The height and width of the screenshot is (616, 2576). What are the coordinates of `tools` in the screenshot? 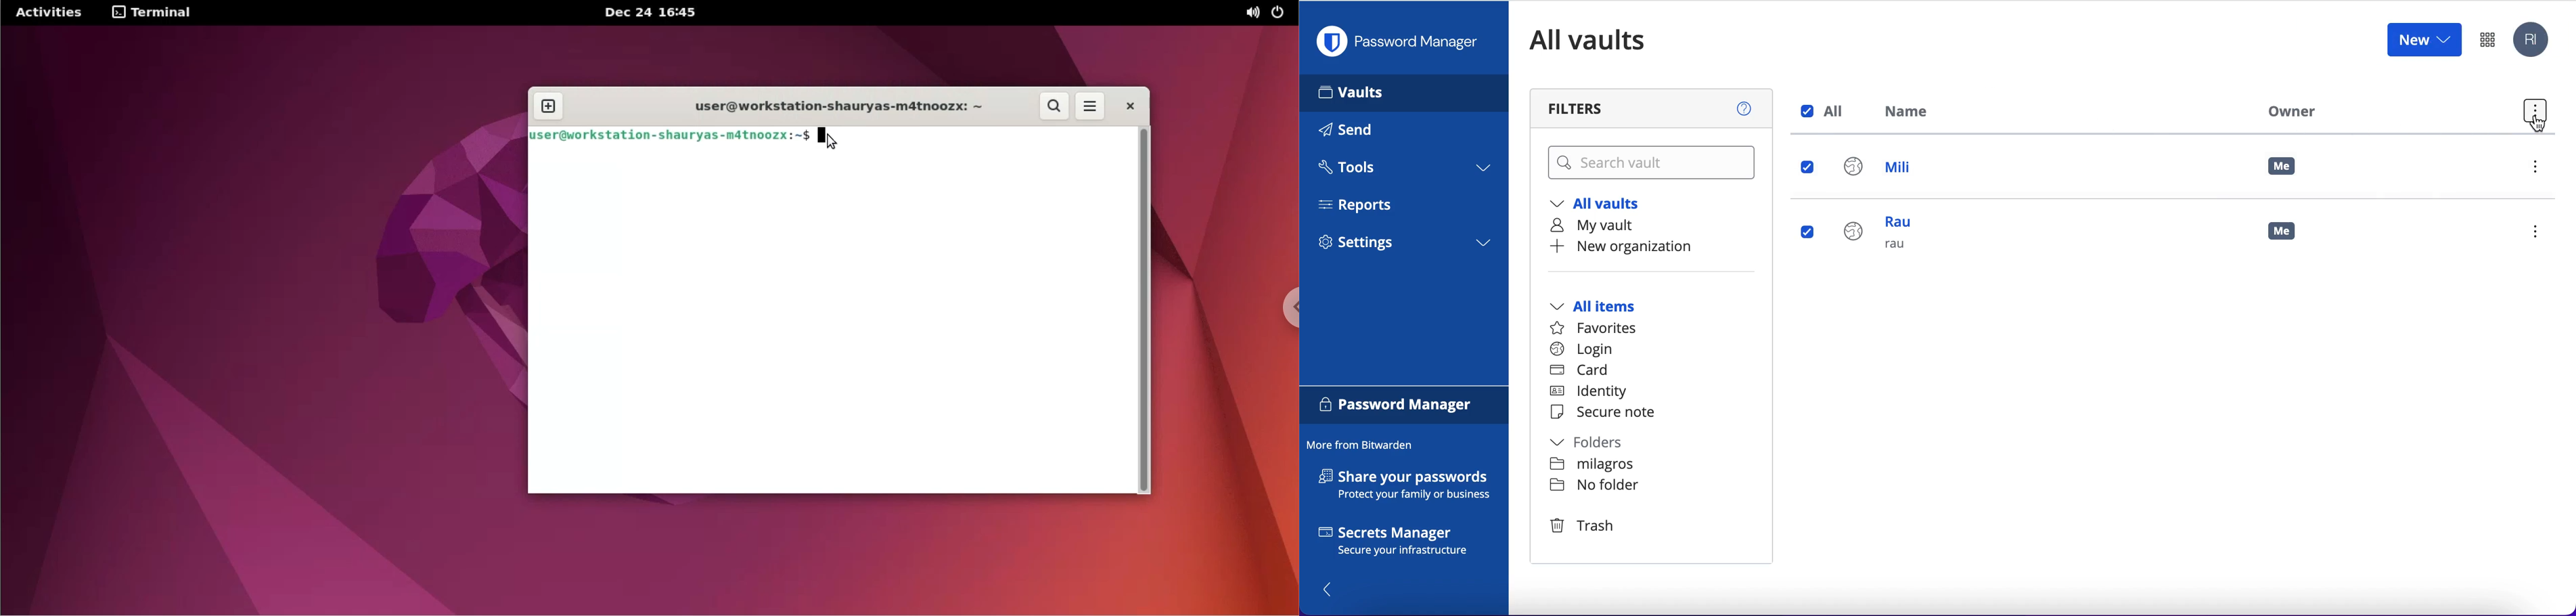 It's located at (1403, 170).